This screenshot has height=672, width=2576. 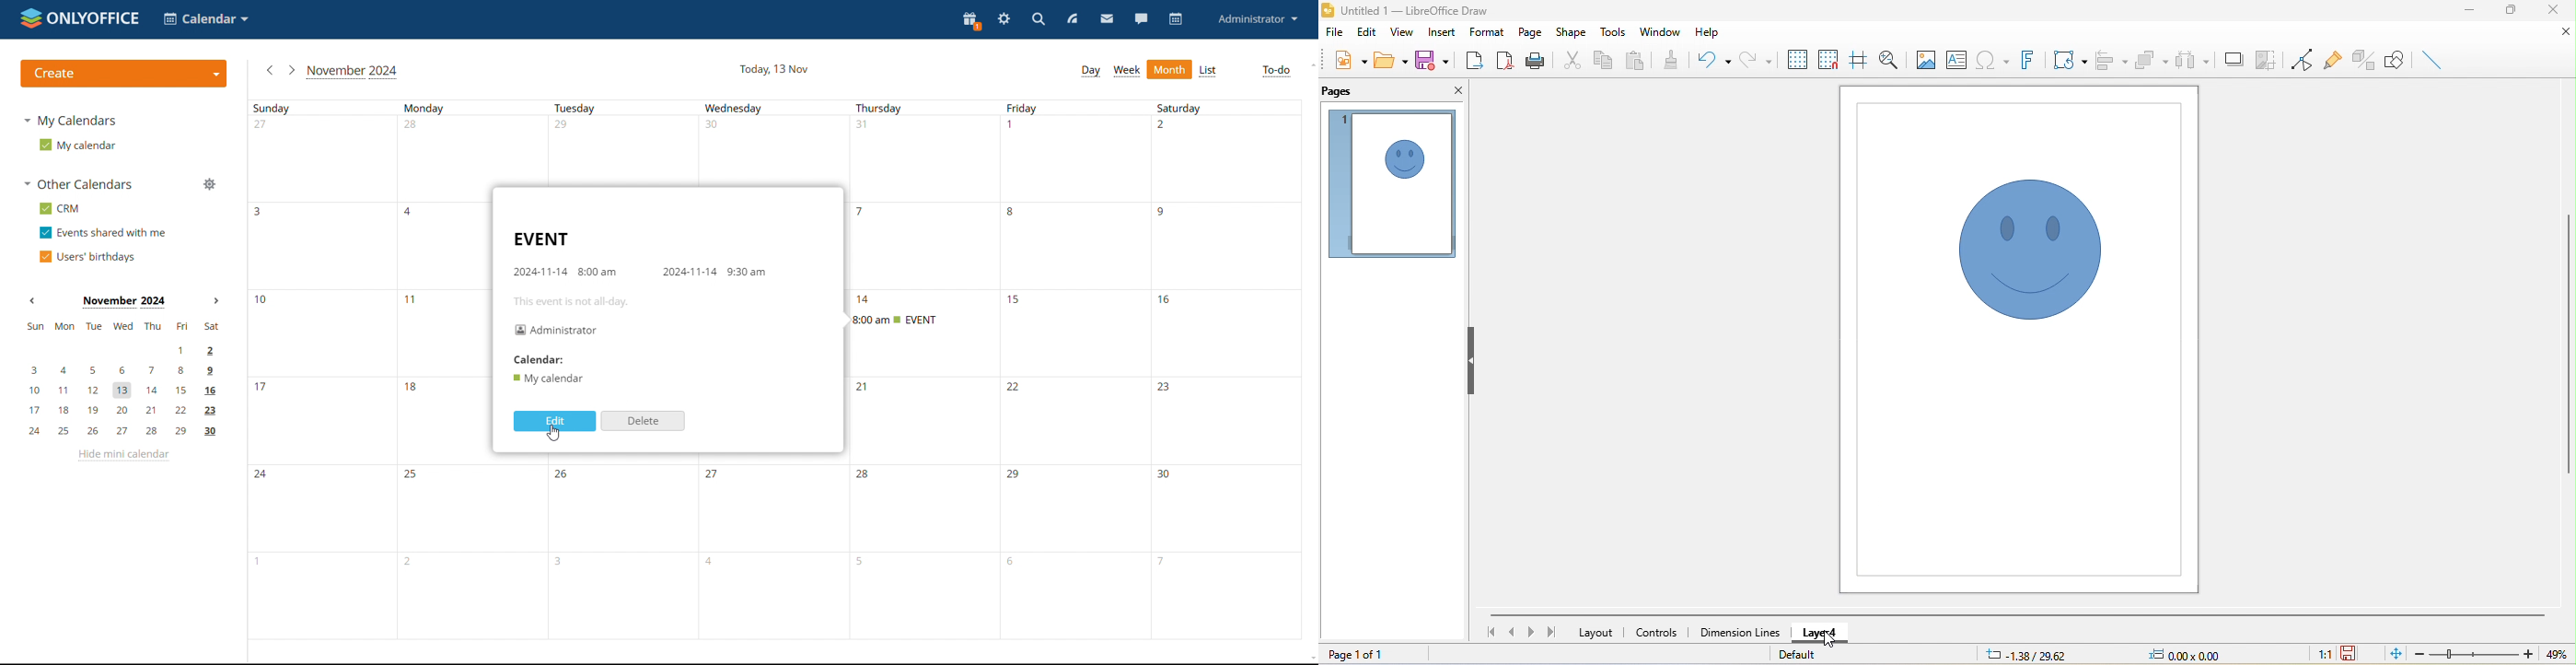 I want to click on copy, so click(x=1602, y=61).